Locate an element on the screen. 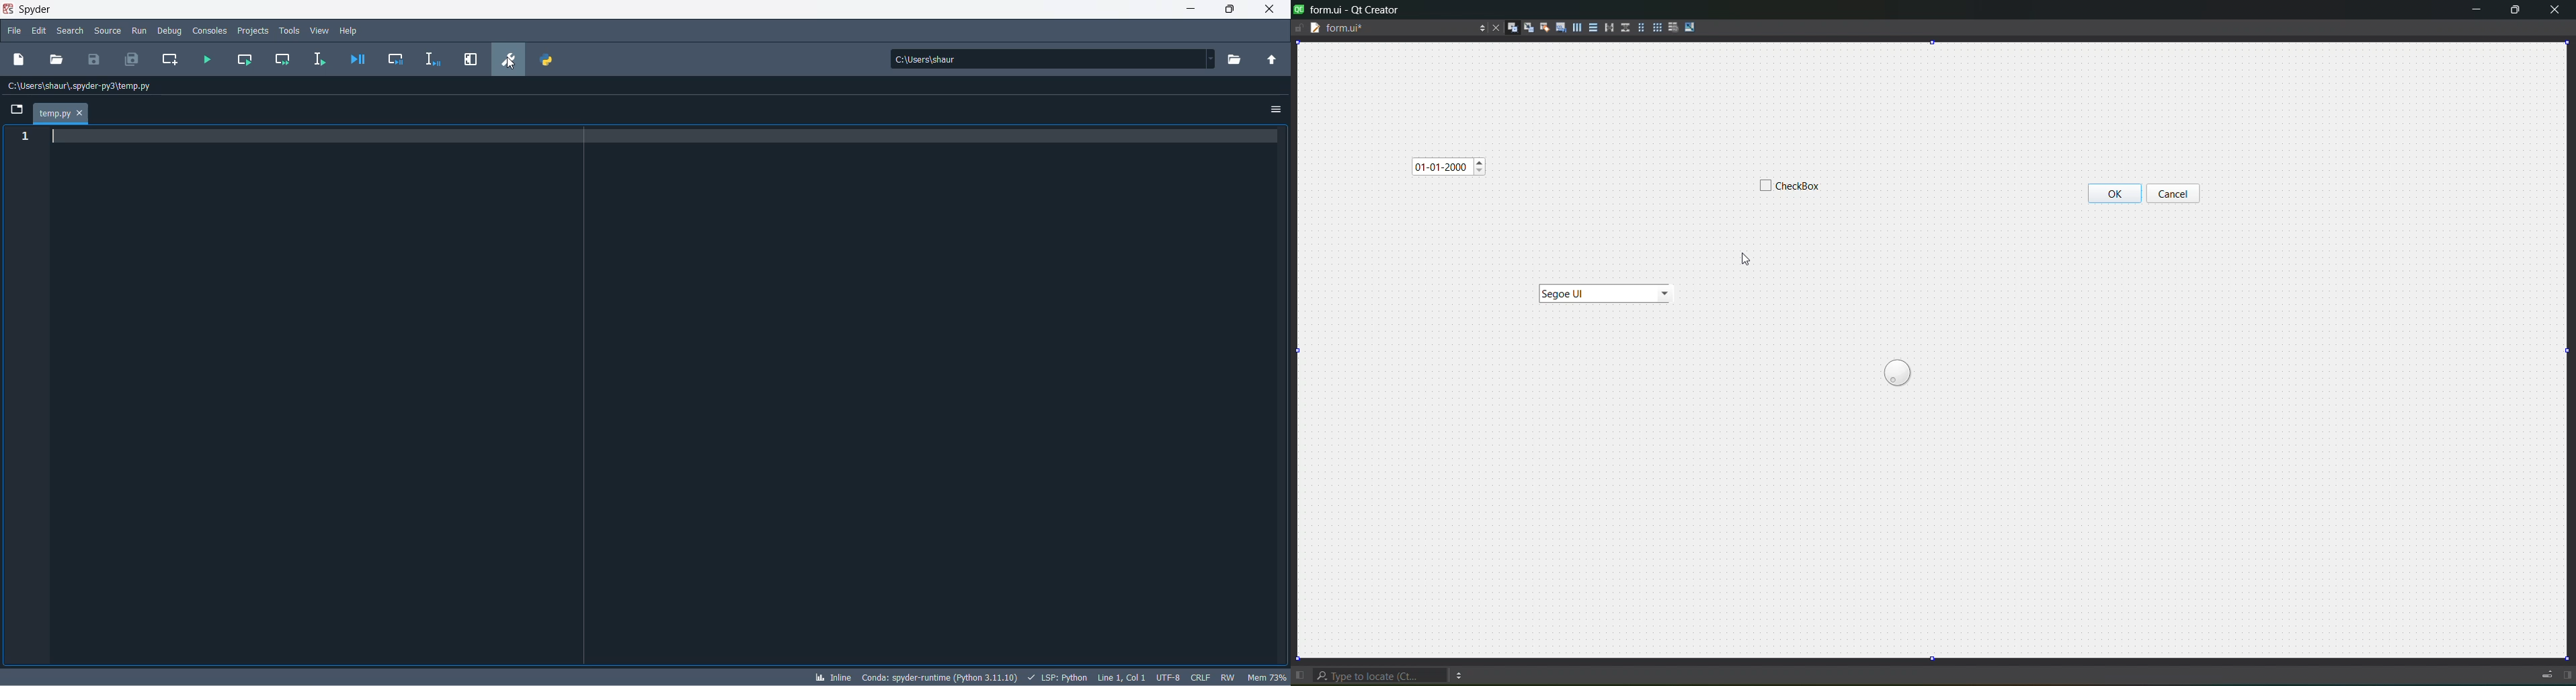 This screenshot has height=700, width=2576. minimize is located at coordinates (2477, 9).